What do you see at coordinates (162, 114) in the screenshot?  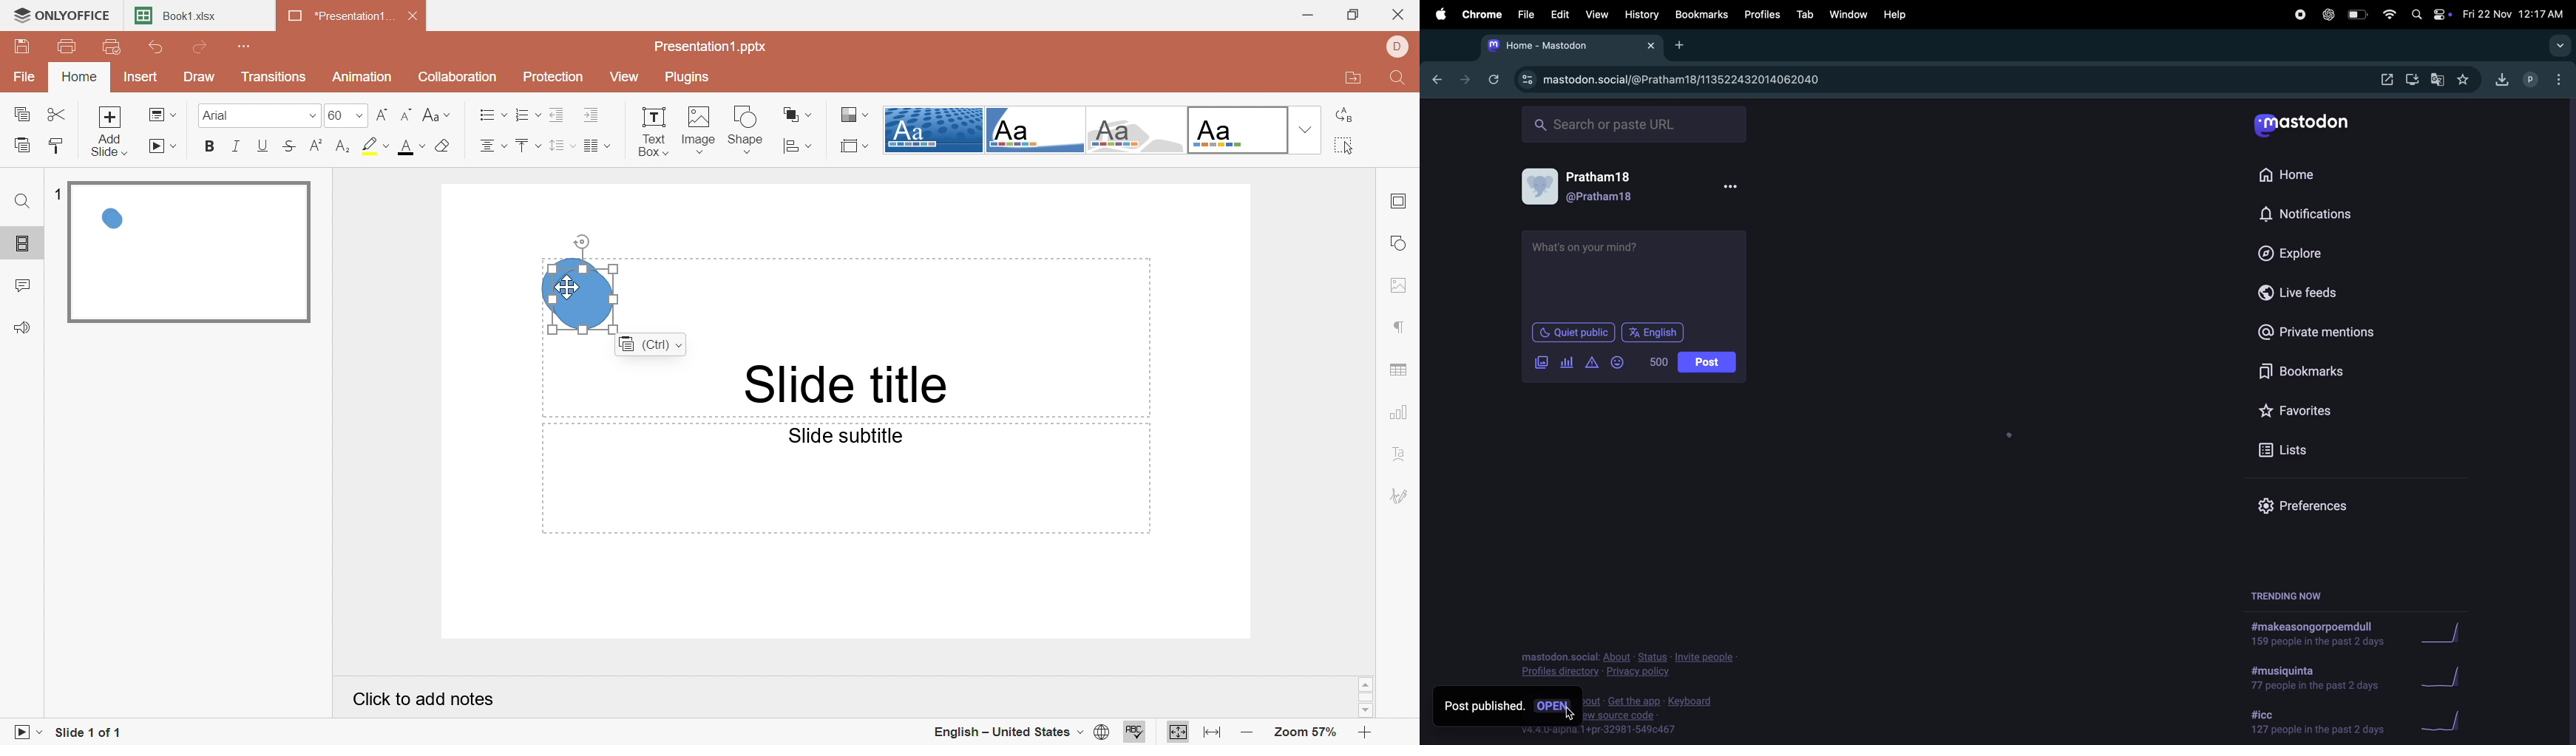 I see `Change slide layout` at bounding box center [162, 114].